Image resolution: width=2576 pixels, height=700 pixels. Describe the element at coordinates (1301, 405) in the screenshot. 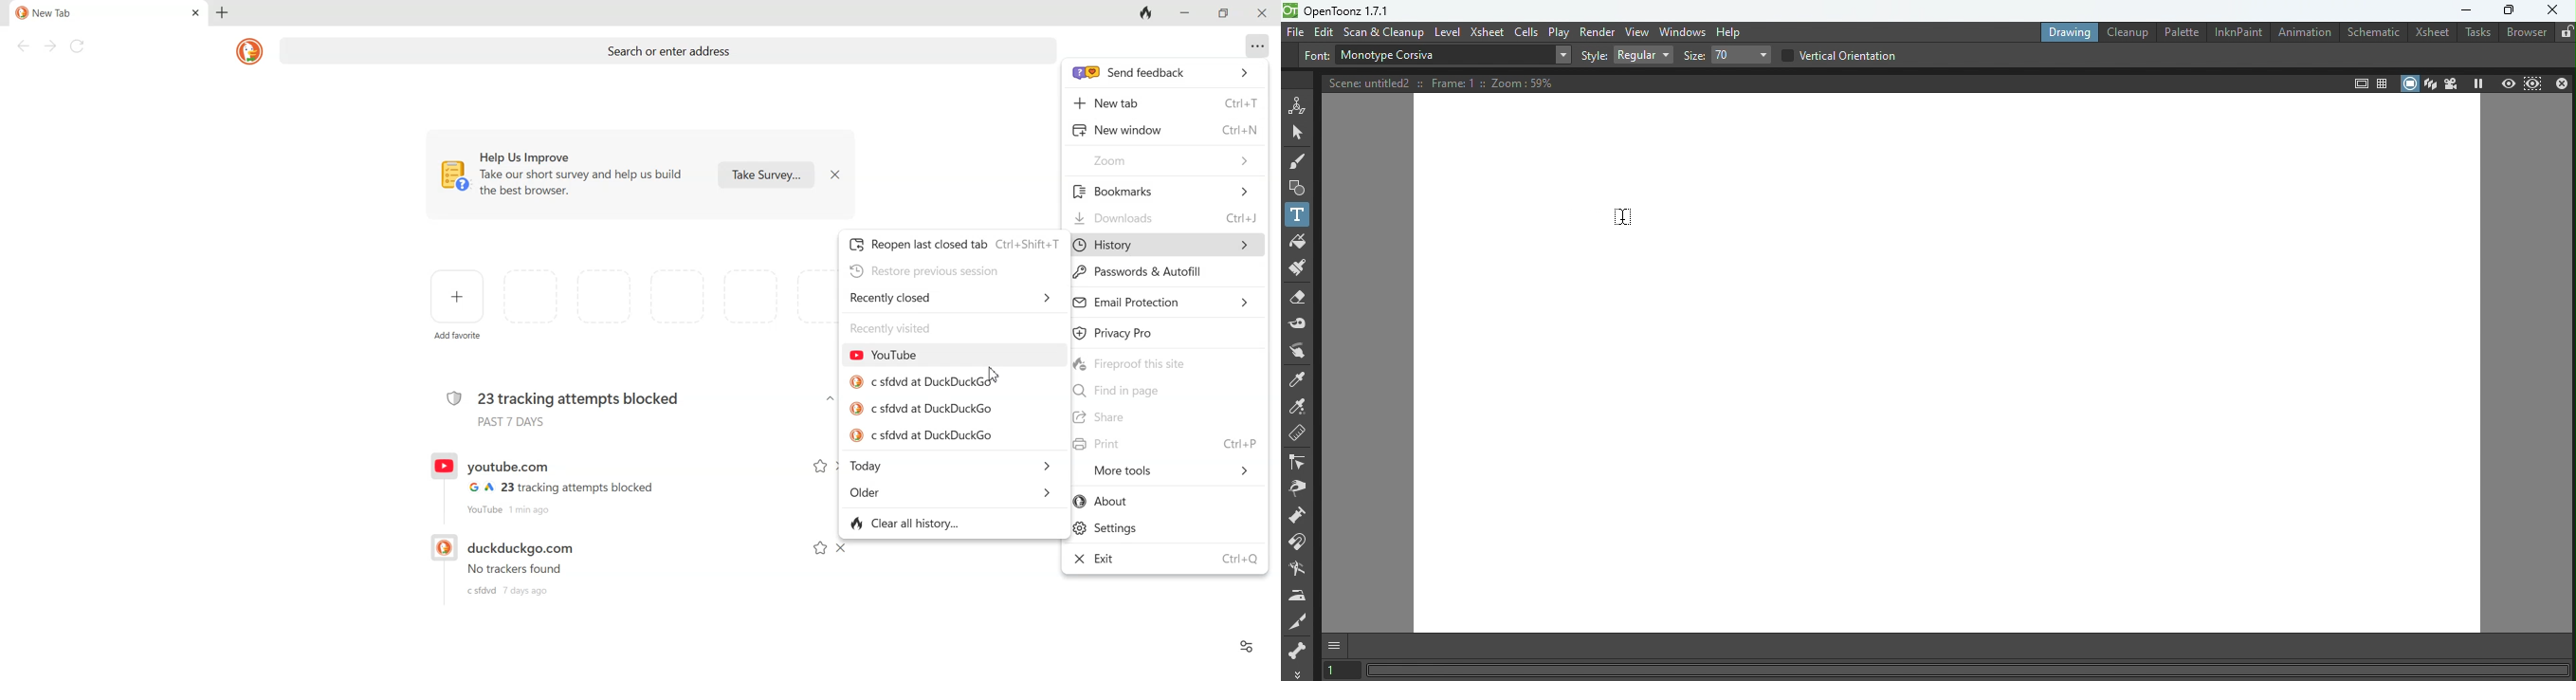

I see `RGB picker tool` at that location.